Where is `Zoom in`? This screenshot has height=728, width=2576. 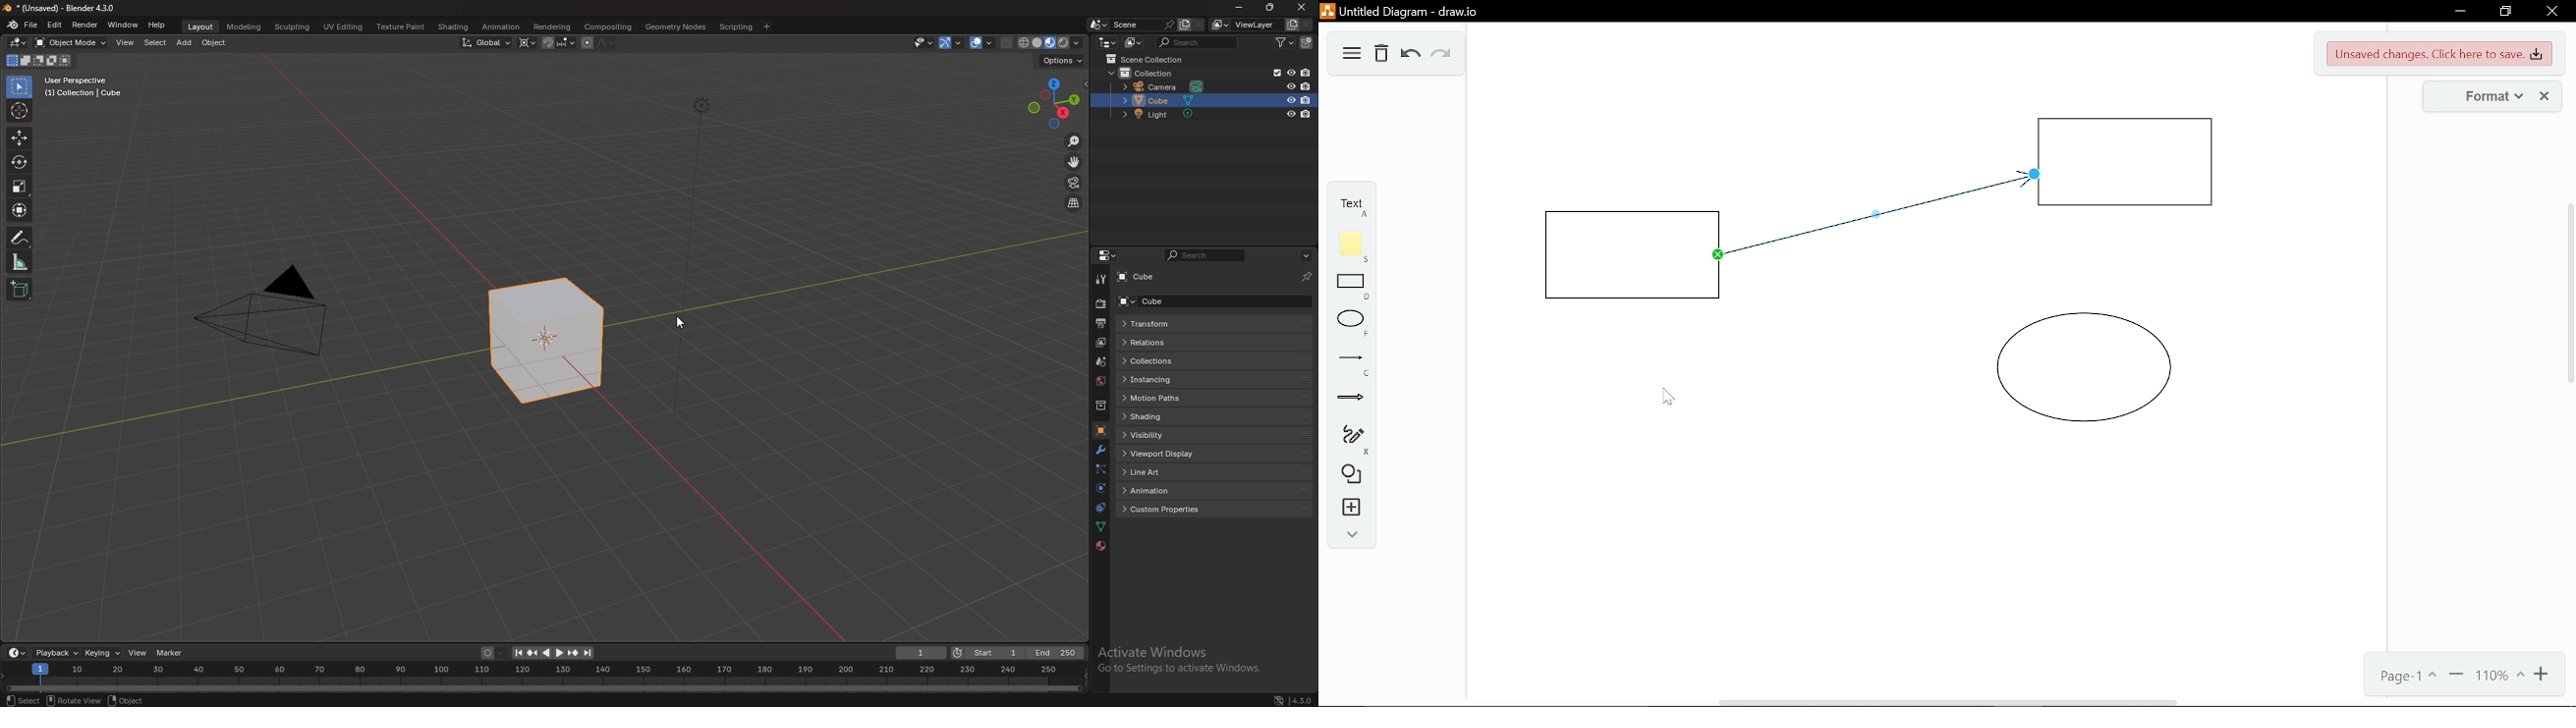 Zoom in is located at coordinates (2546, 675).